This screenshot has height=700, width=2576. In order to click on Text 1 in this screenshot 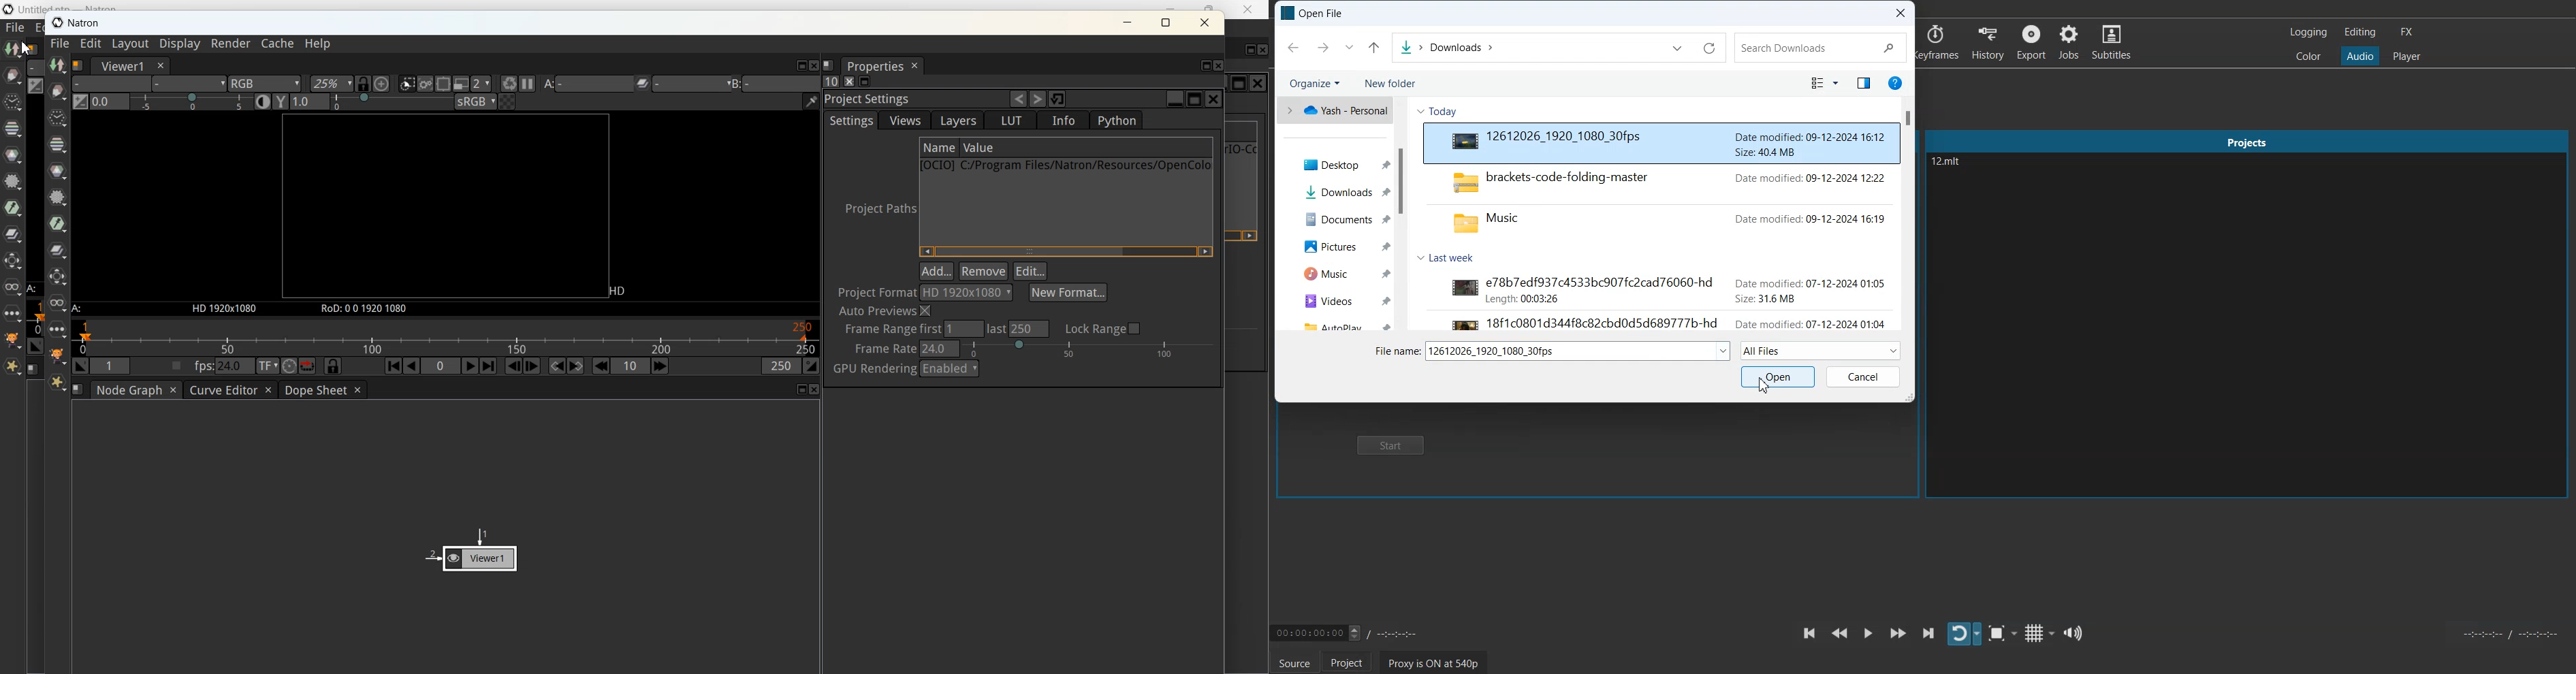, I will do `click(1313, 13)`.